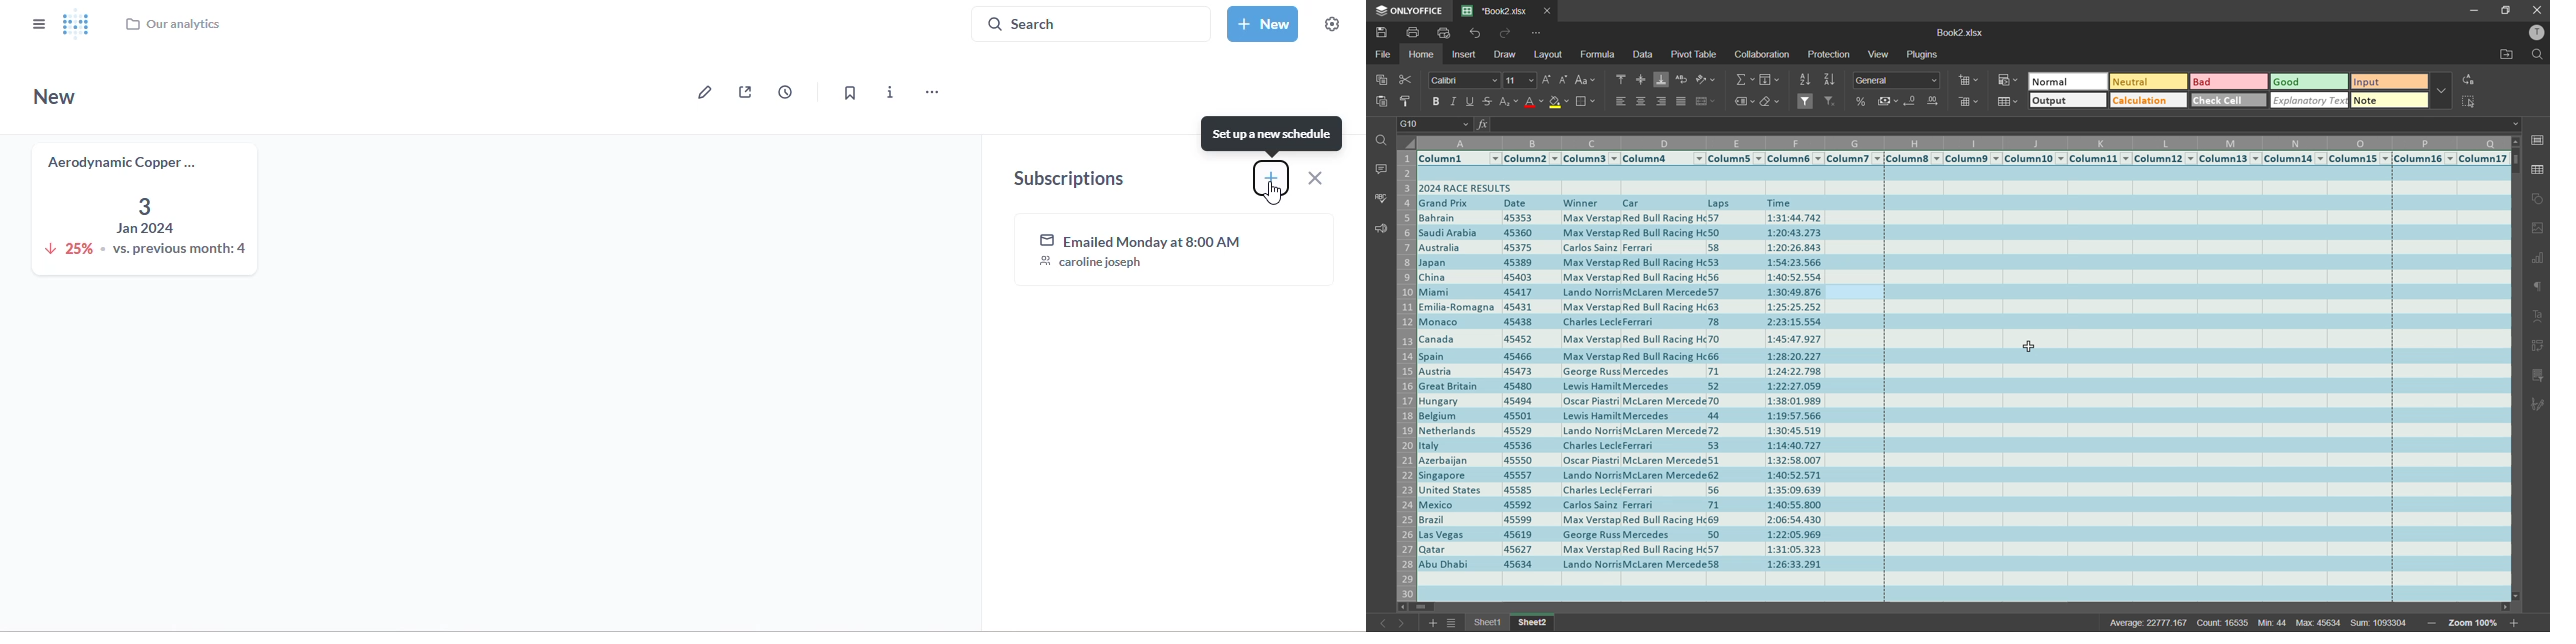 The width and height of the screenshot is (2576, 644). Describe the element at coordinates (1705, 80) in the screenshot. I see `orientation` at that location.